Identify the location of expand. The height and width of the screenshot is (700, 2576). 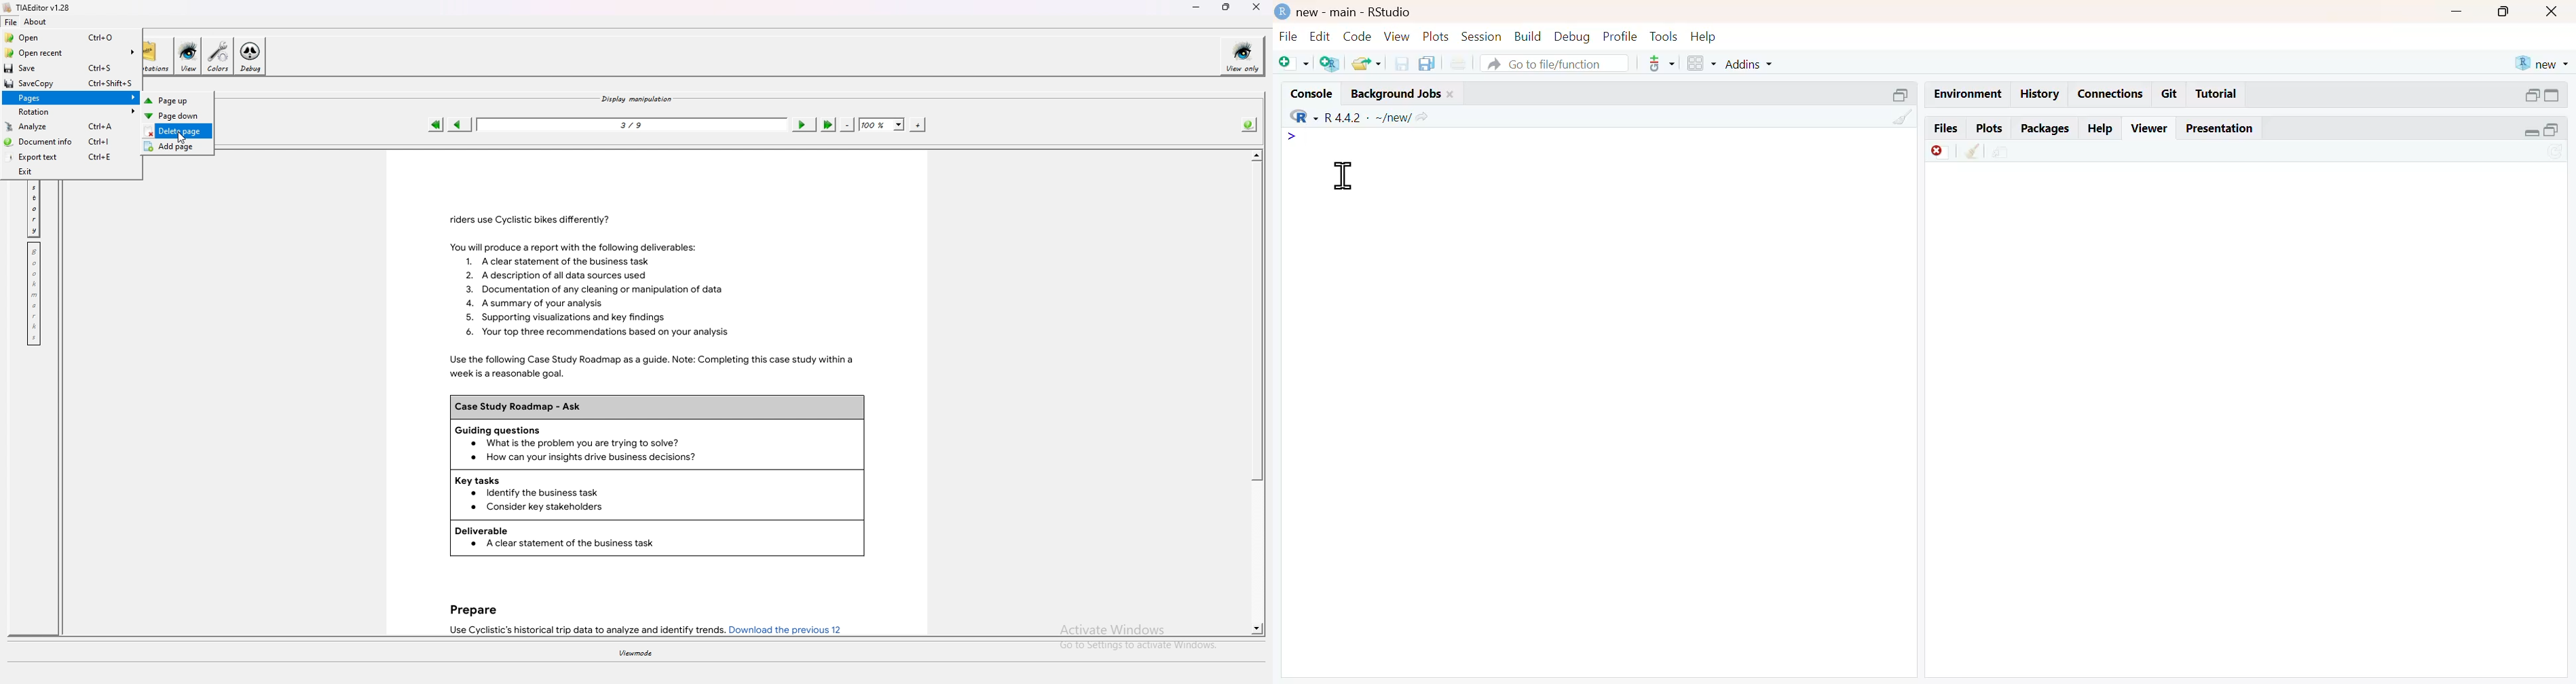
(2526, 132).